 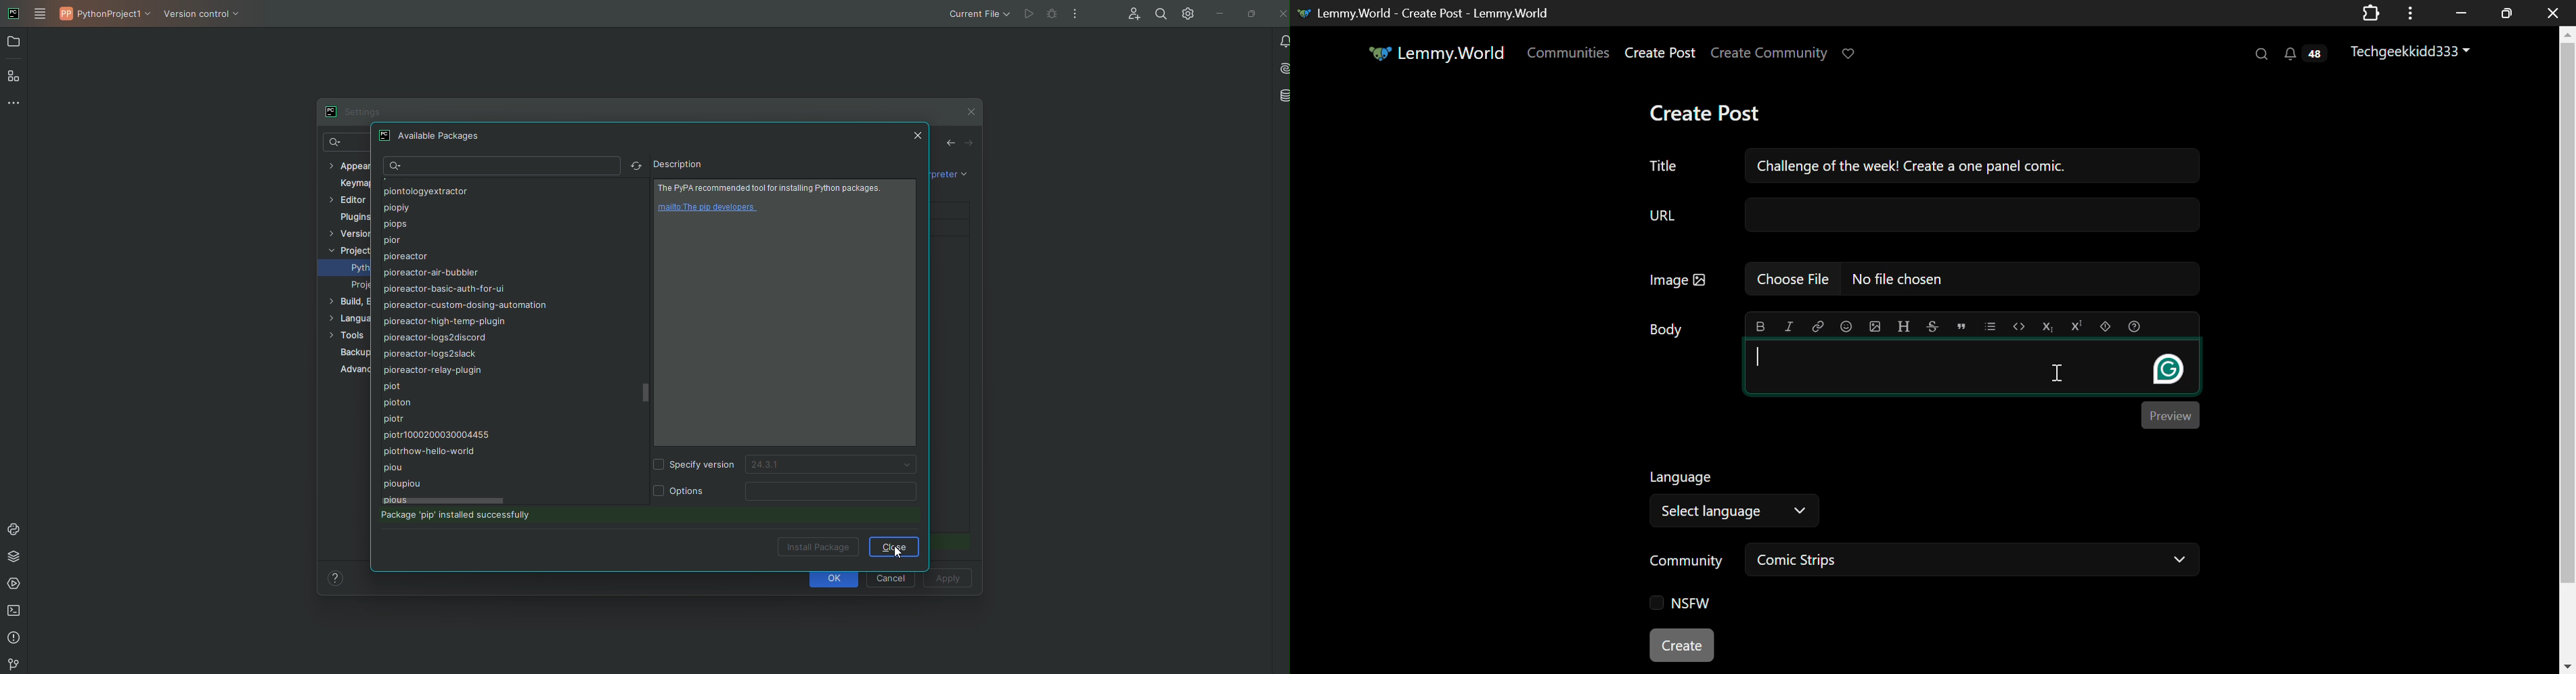 What do you see at coordinates (2374, 11) in the screenshot?
I see `Application Extension` at bounding box center [2374, 11].